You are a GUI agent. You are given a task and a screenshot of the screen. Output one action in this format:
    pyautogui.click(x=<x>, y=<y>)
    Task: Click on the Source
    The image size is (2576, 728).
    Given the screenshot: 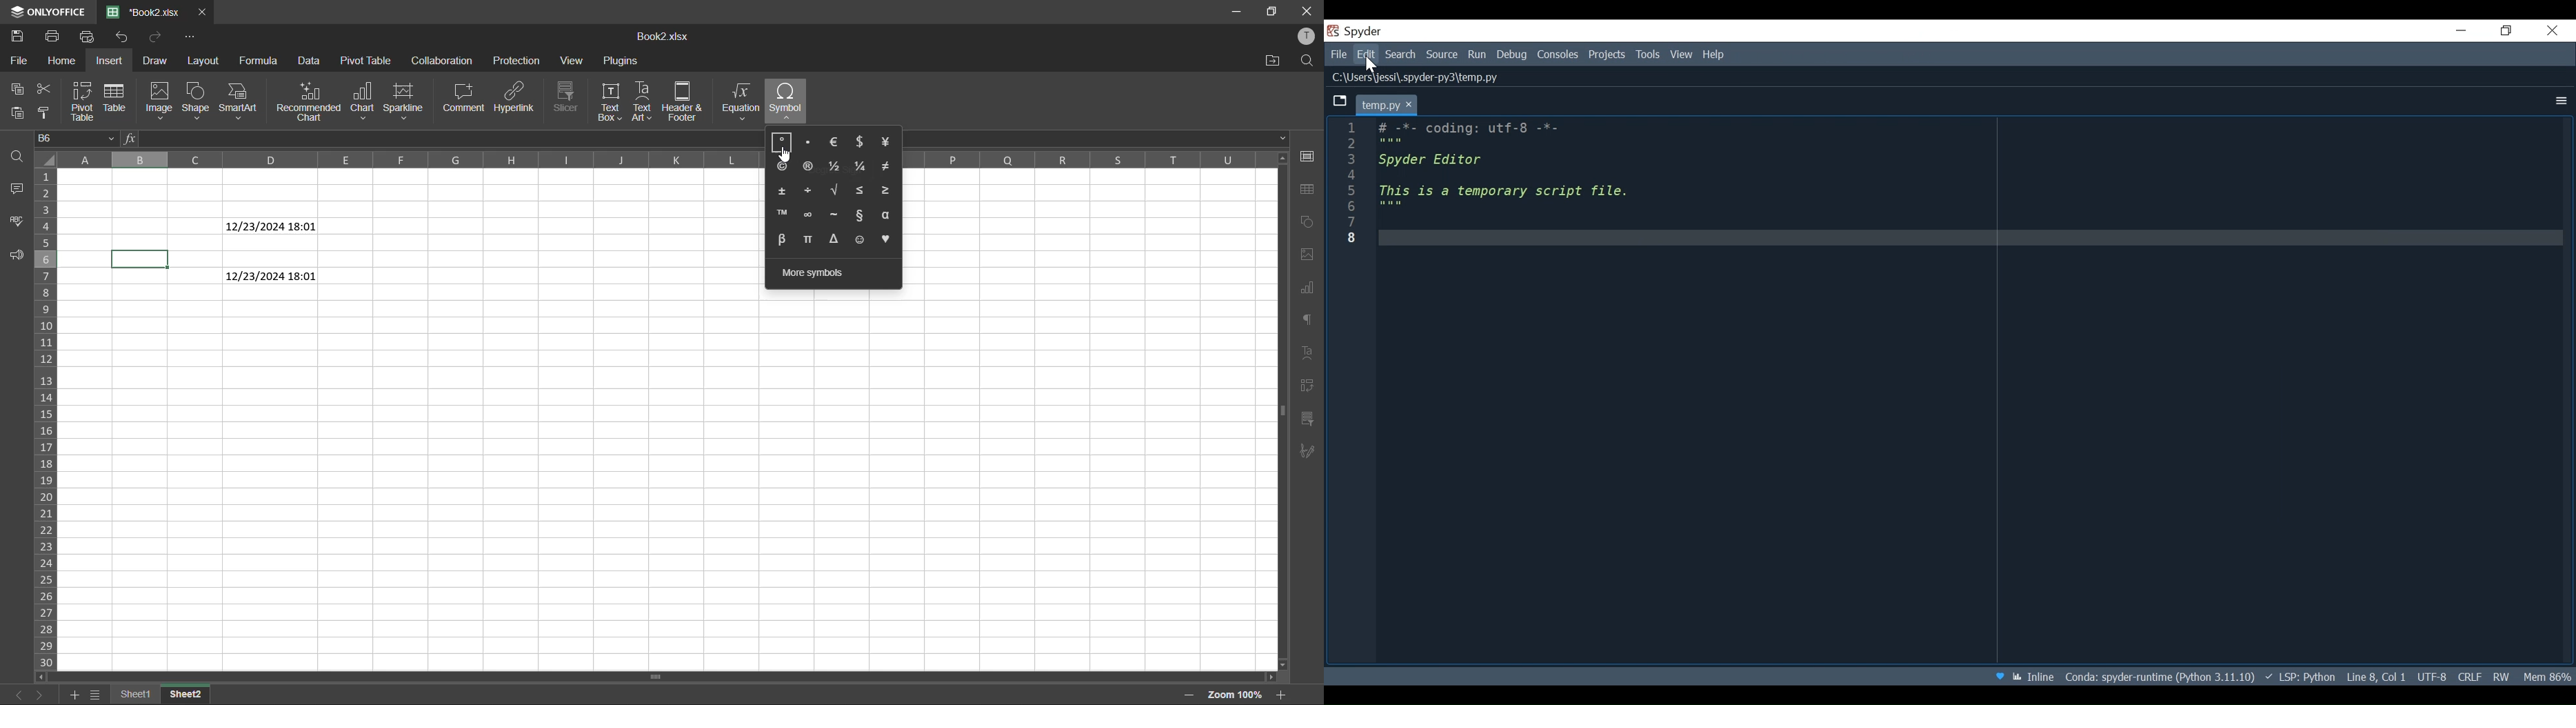 What is the action you would take?
    pyautogui.click(x=1443, y=55)
    